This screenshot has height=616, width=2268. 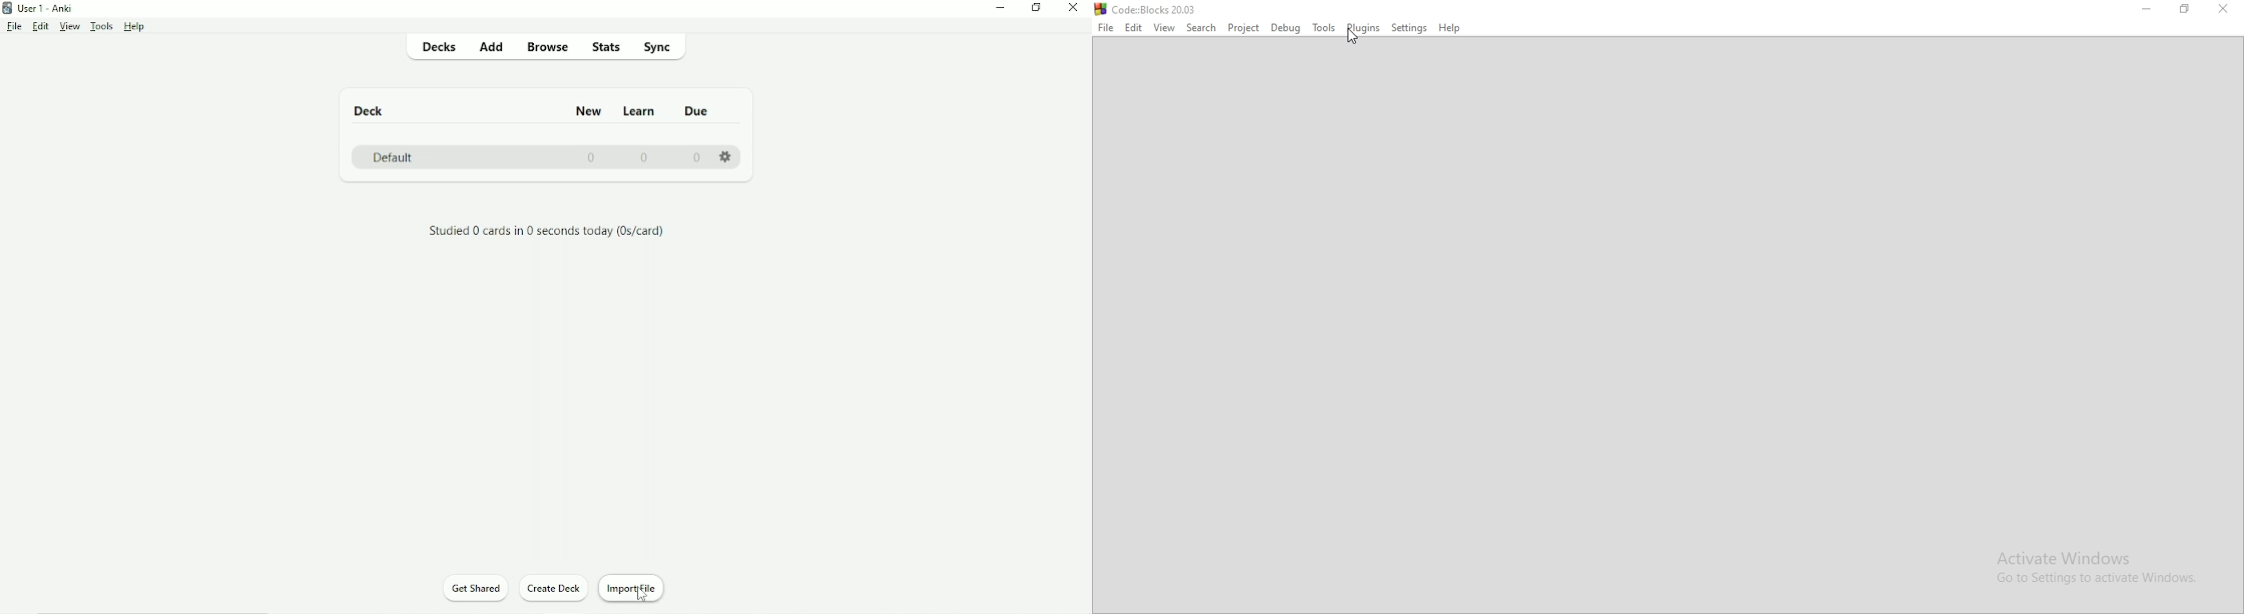 What do you see at coordinates (2220, 8) in the screenshot?
I see `close` at bounding box center [2220, 8].